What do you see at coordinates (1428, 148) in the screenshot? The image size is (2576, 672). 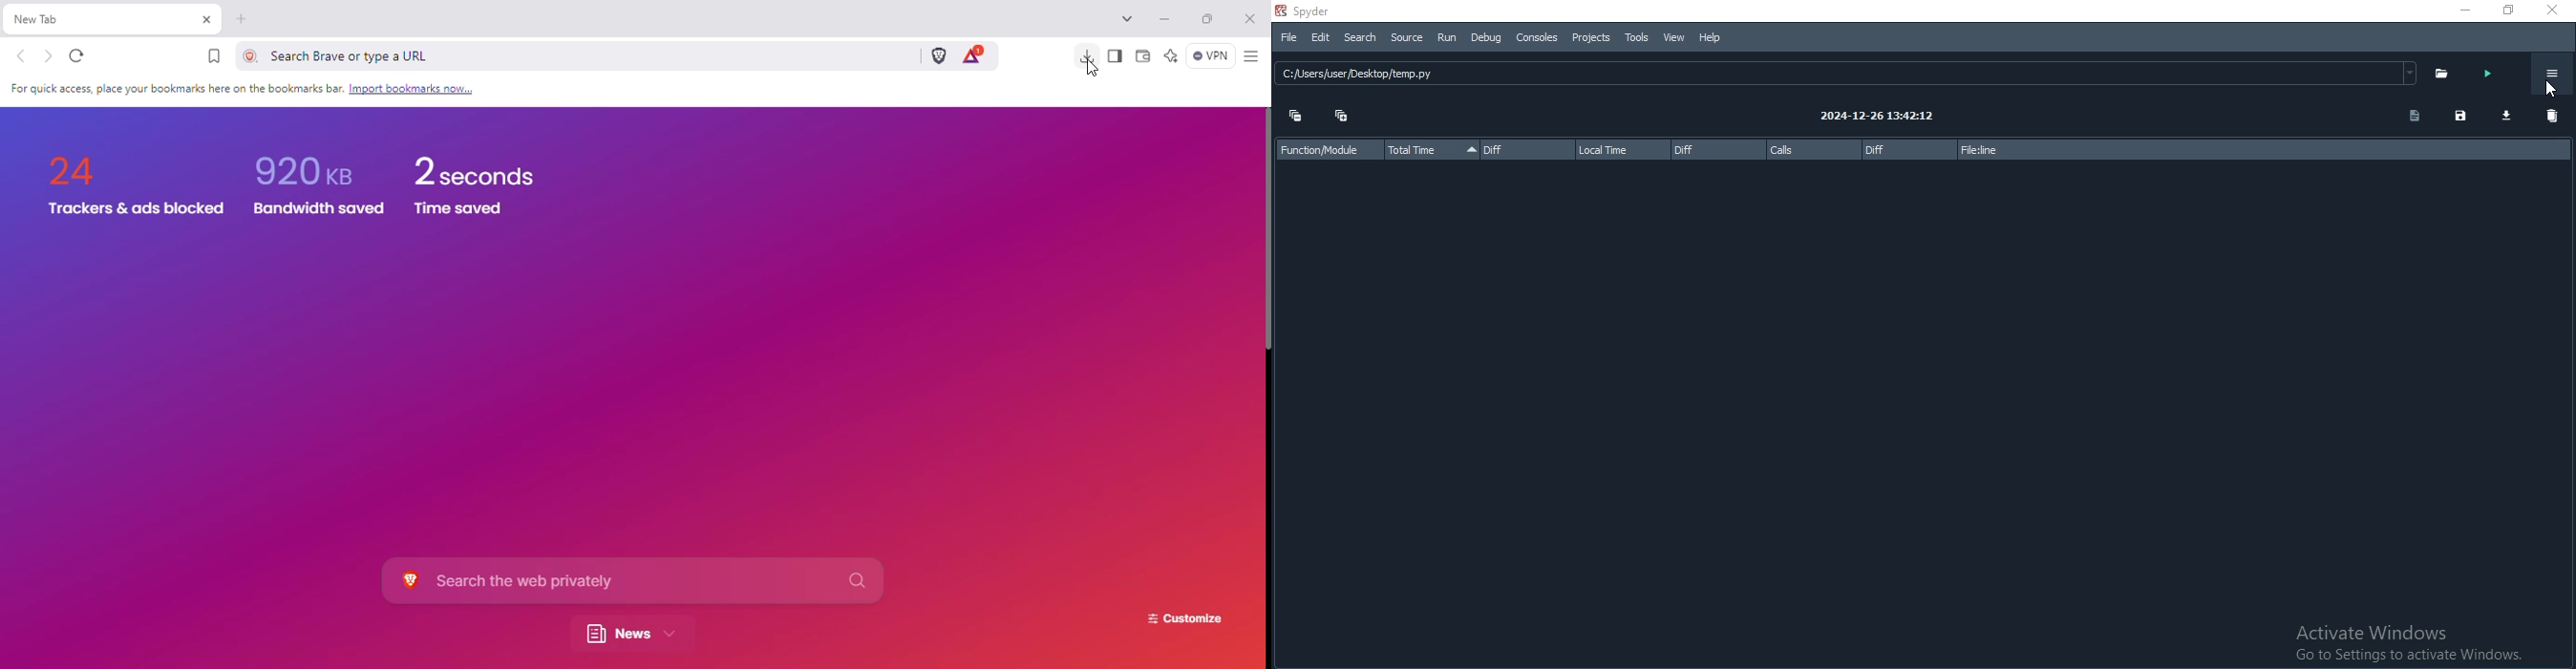 I see `total time` at bounding box center [1428, 148].